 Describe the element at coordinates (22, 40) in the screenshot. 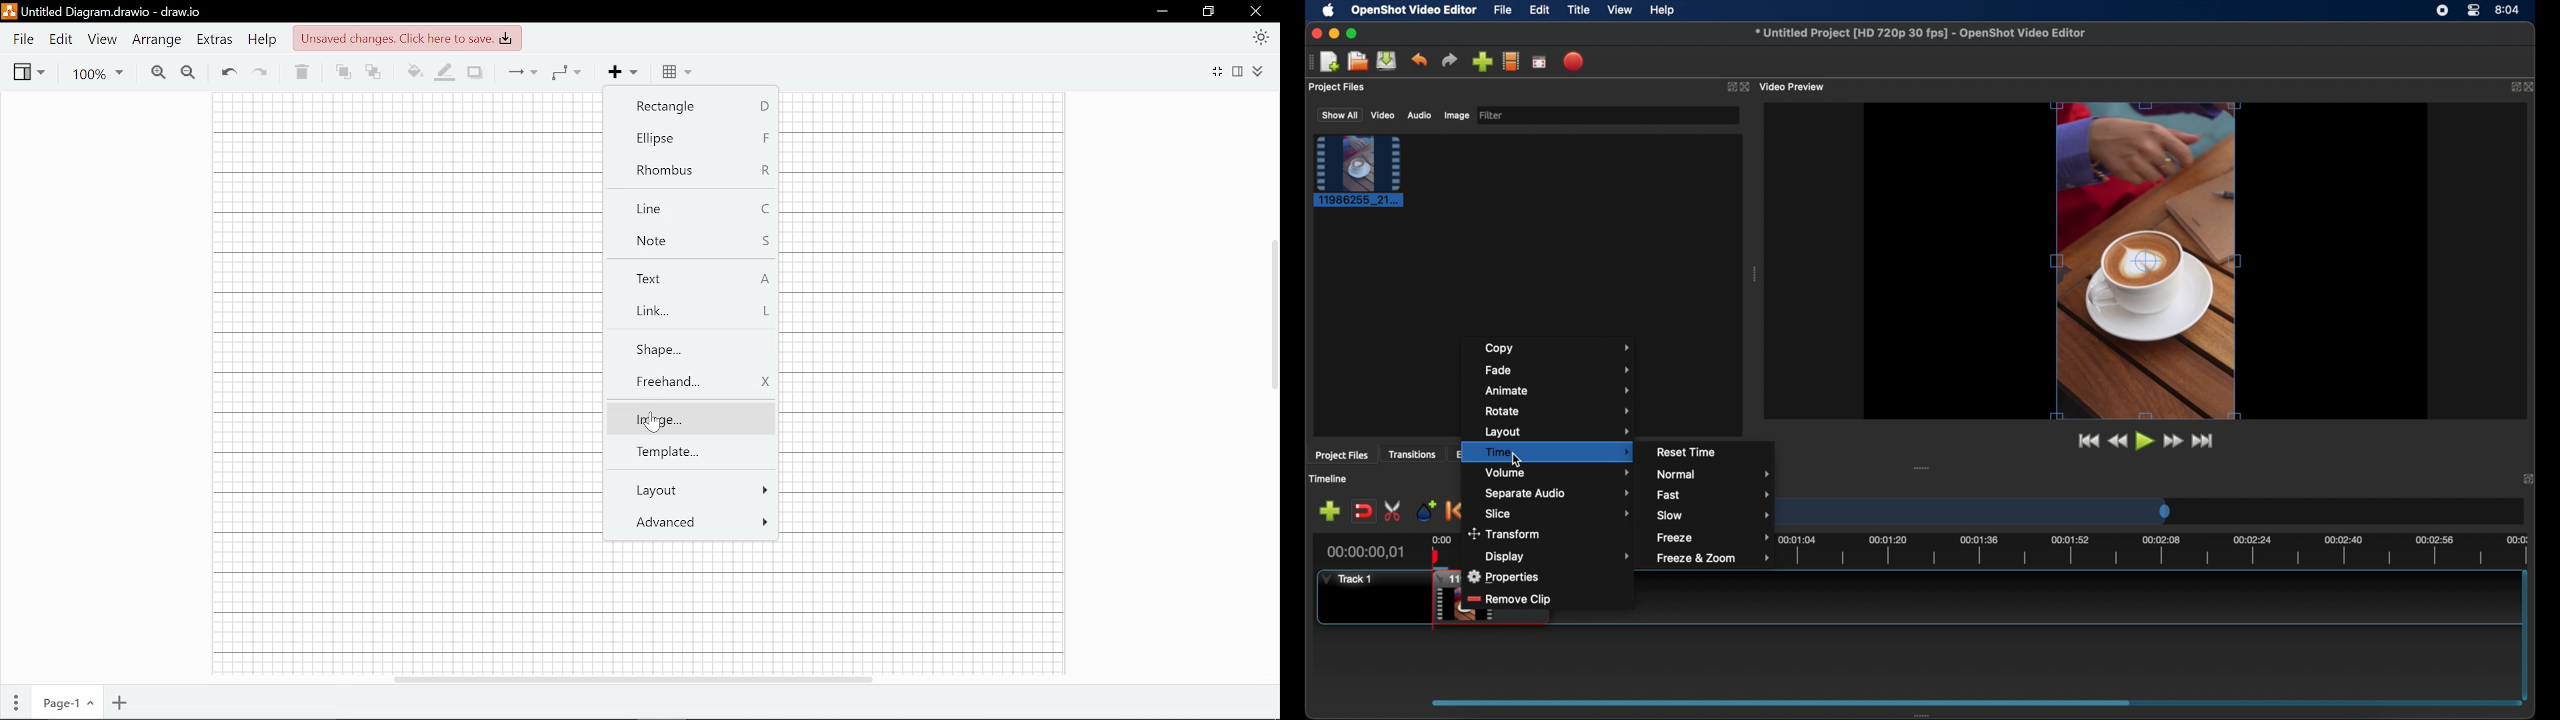

I see `File` at that location.